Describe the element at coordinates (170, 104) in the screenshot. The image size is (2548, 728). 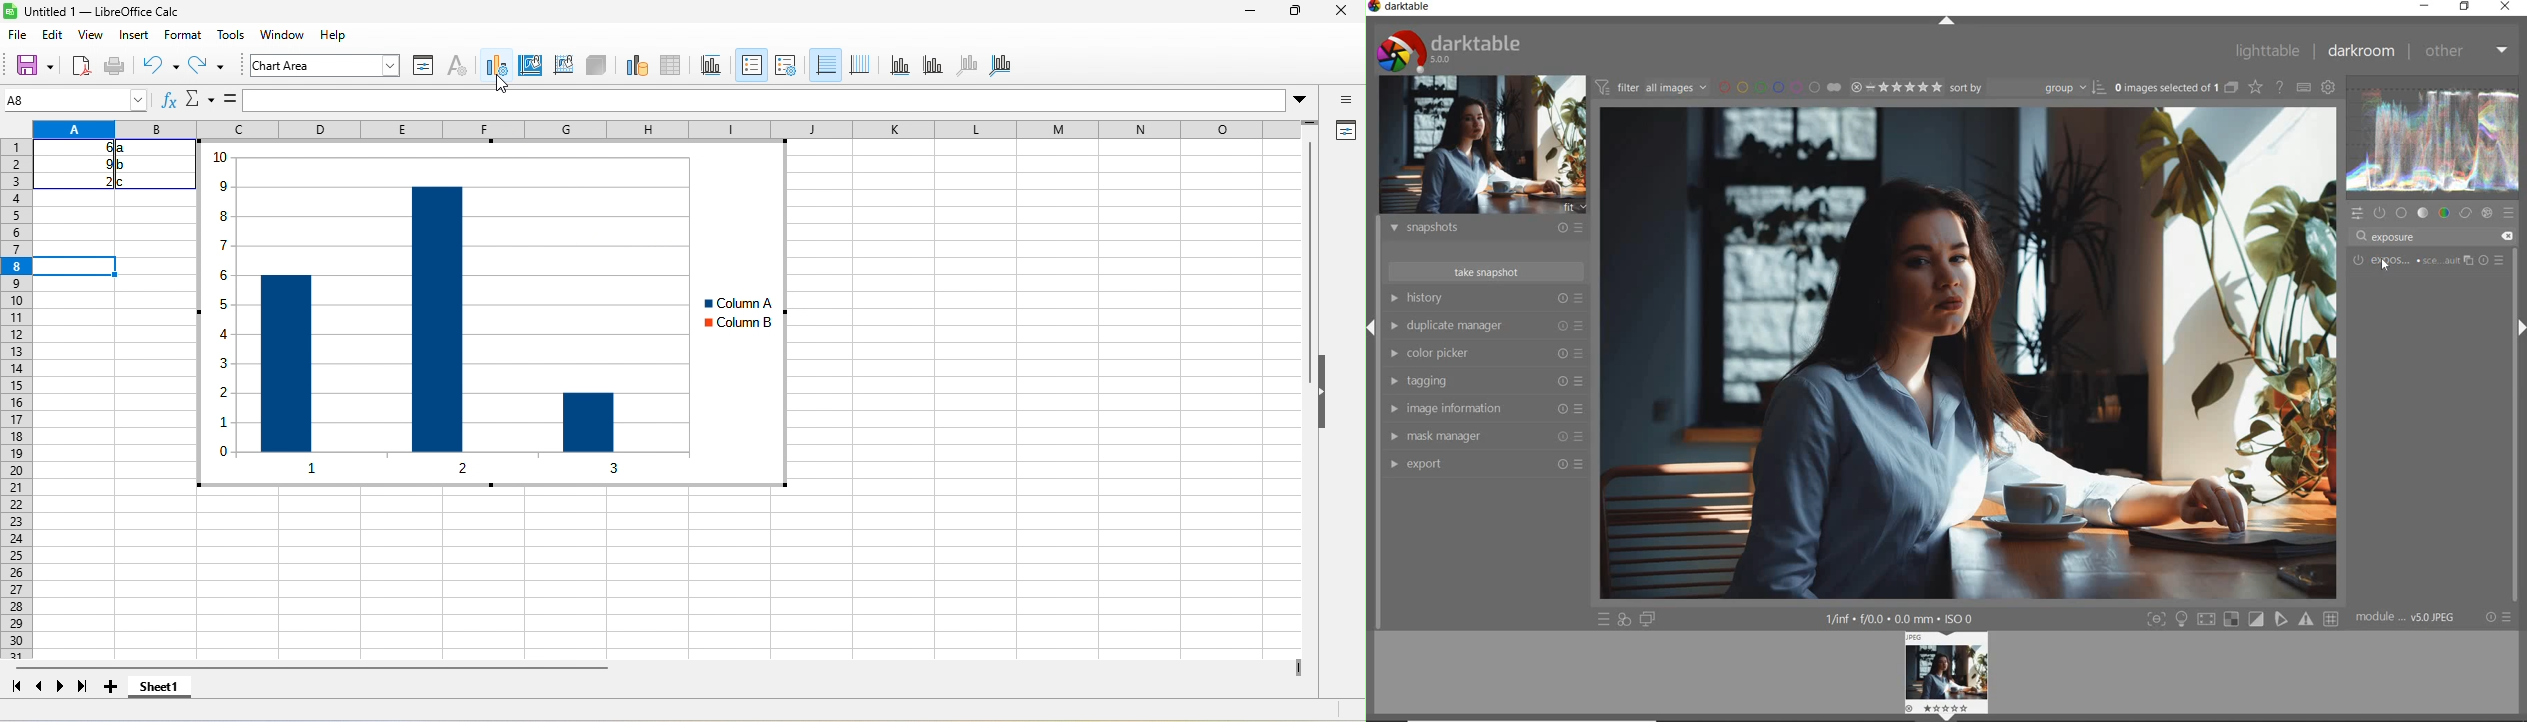
I see `function wizard` at that location.